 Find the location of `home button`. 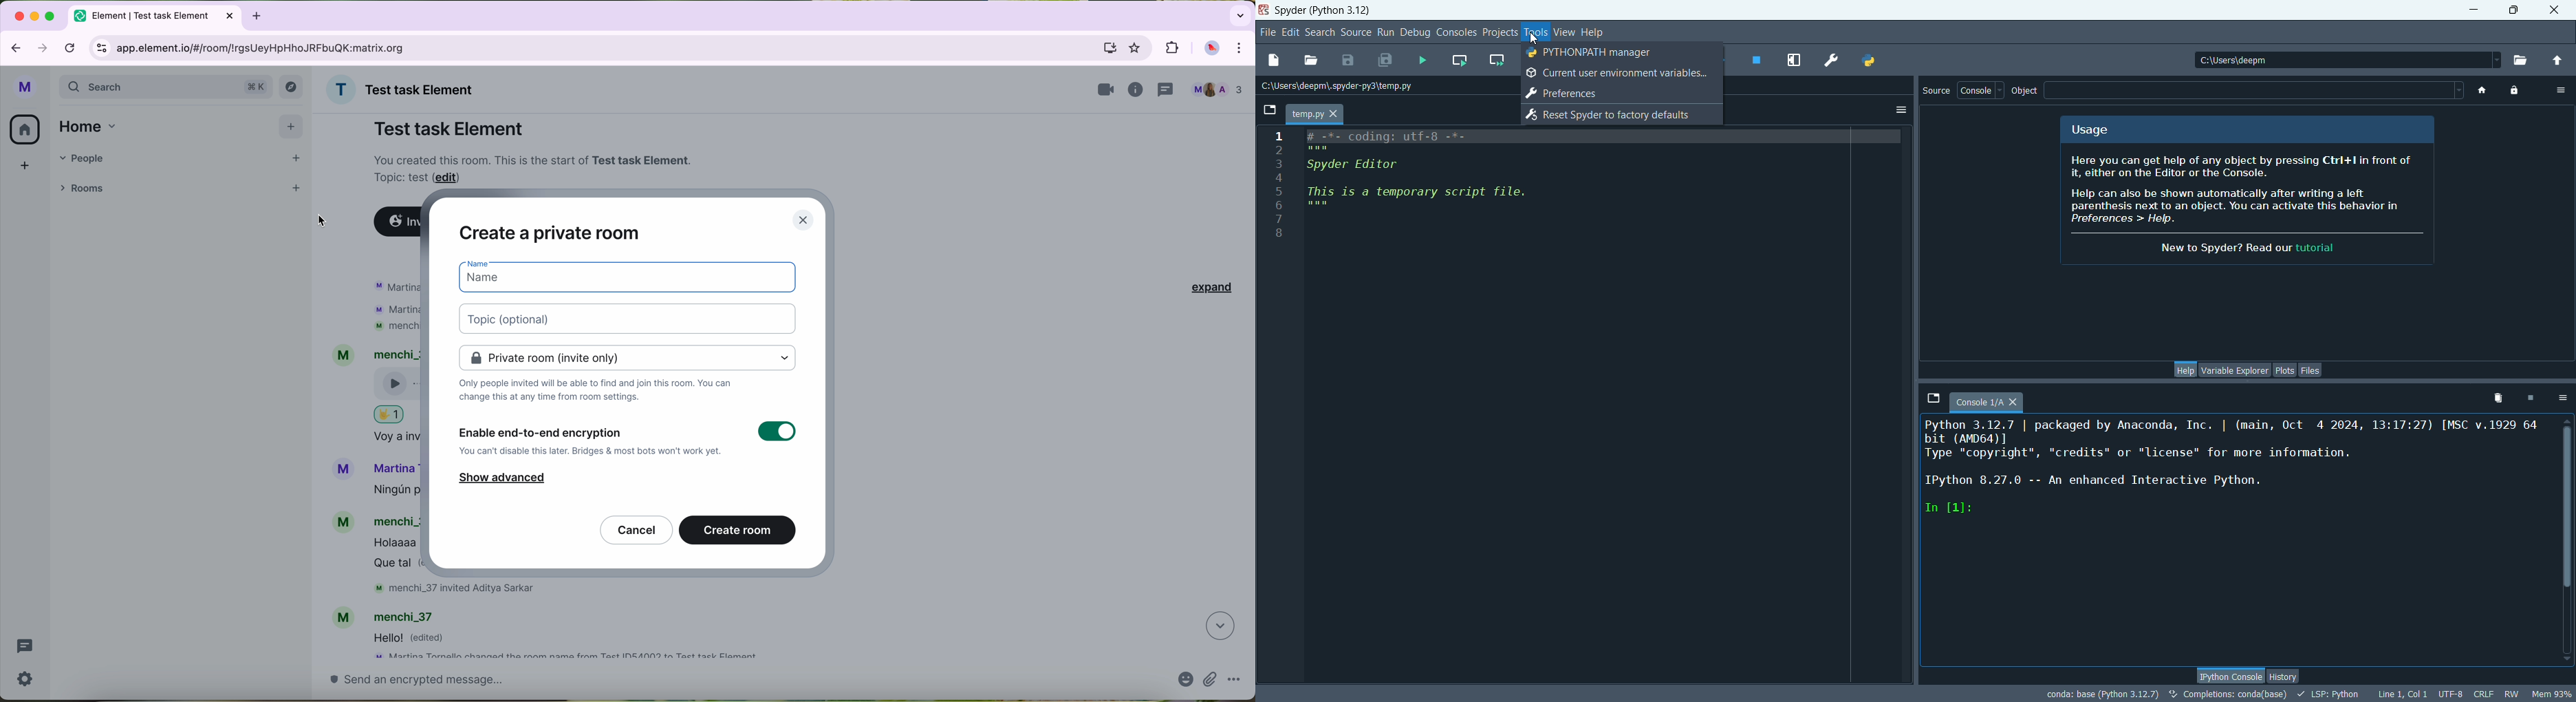

home button is located at coordinates (25, 130).